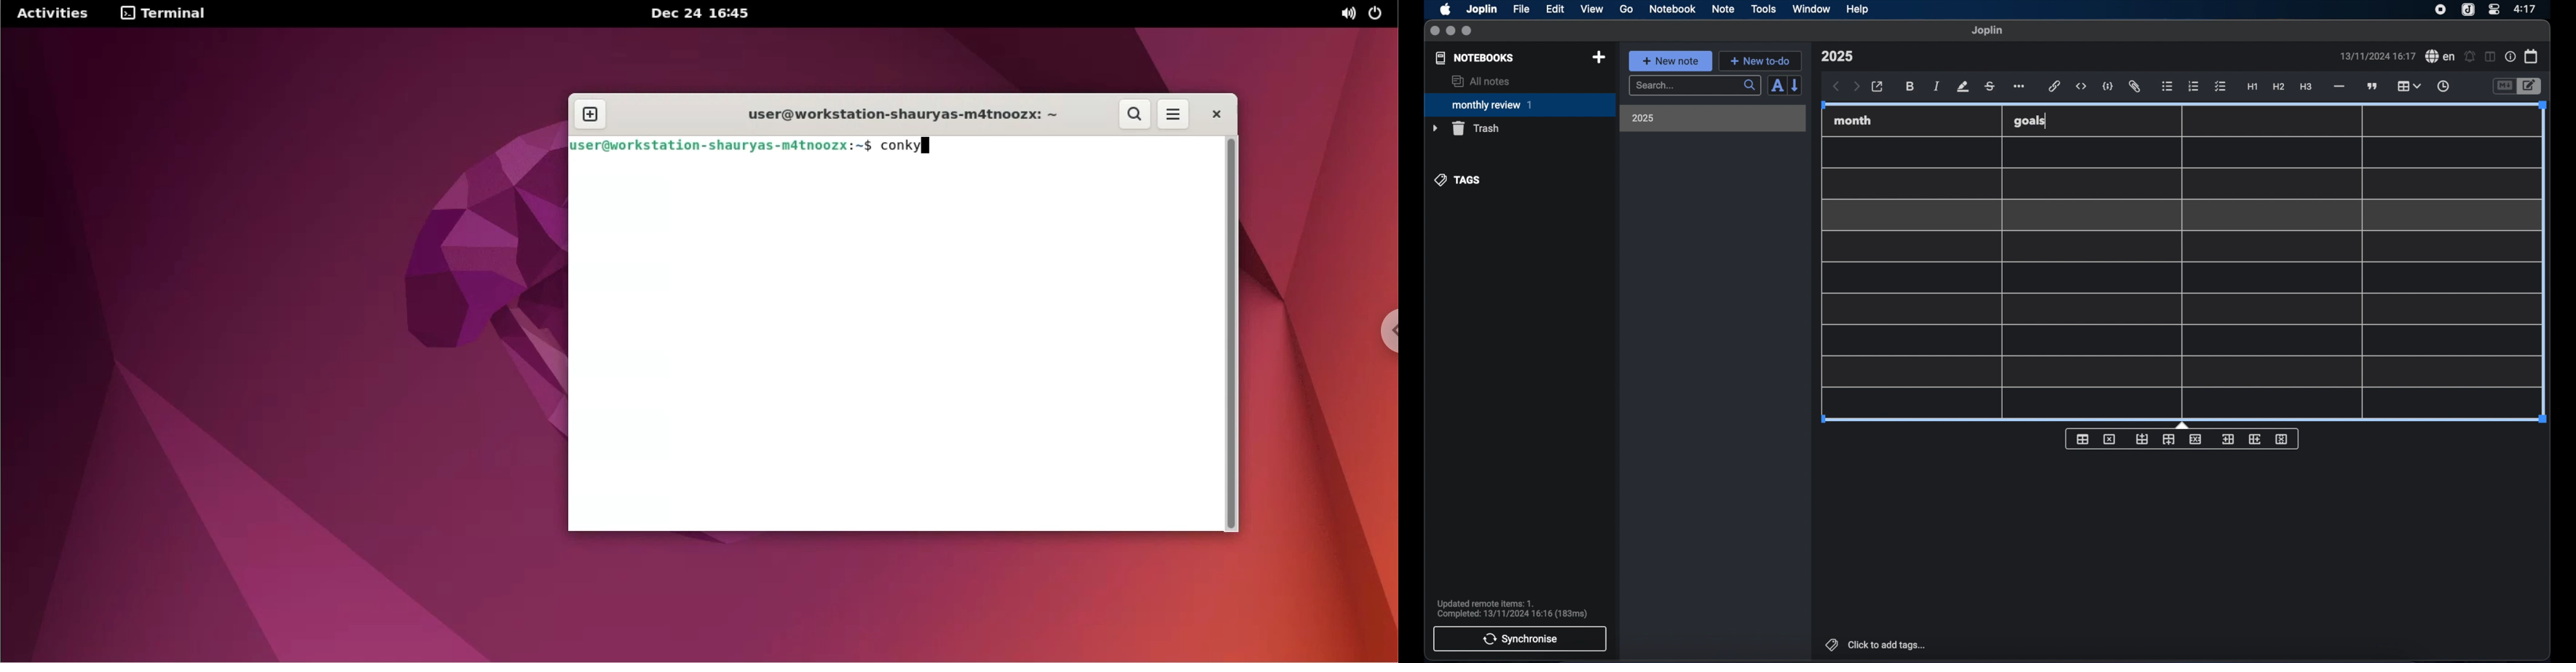 The image size is (2576, 672). What do you see at coordinates (2441, 10) in the screenshot?
I see `screen recorder icon` at bounding box center [2441, 10].